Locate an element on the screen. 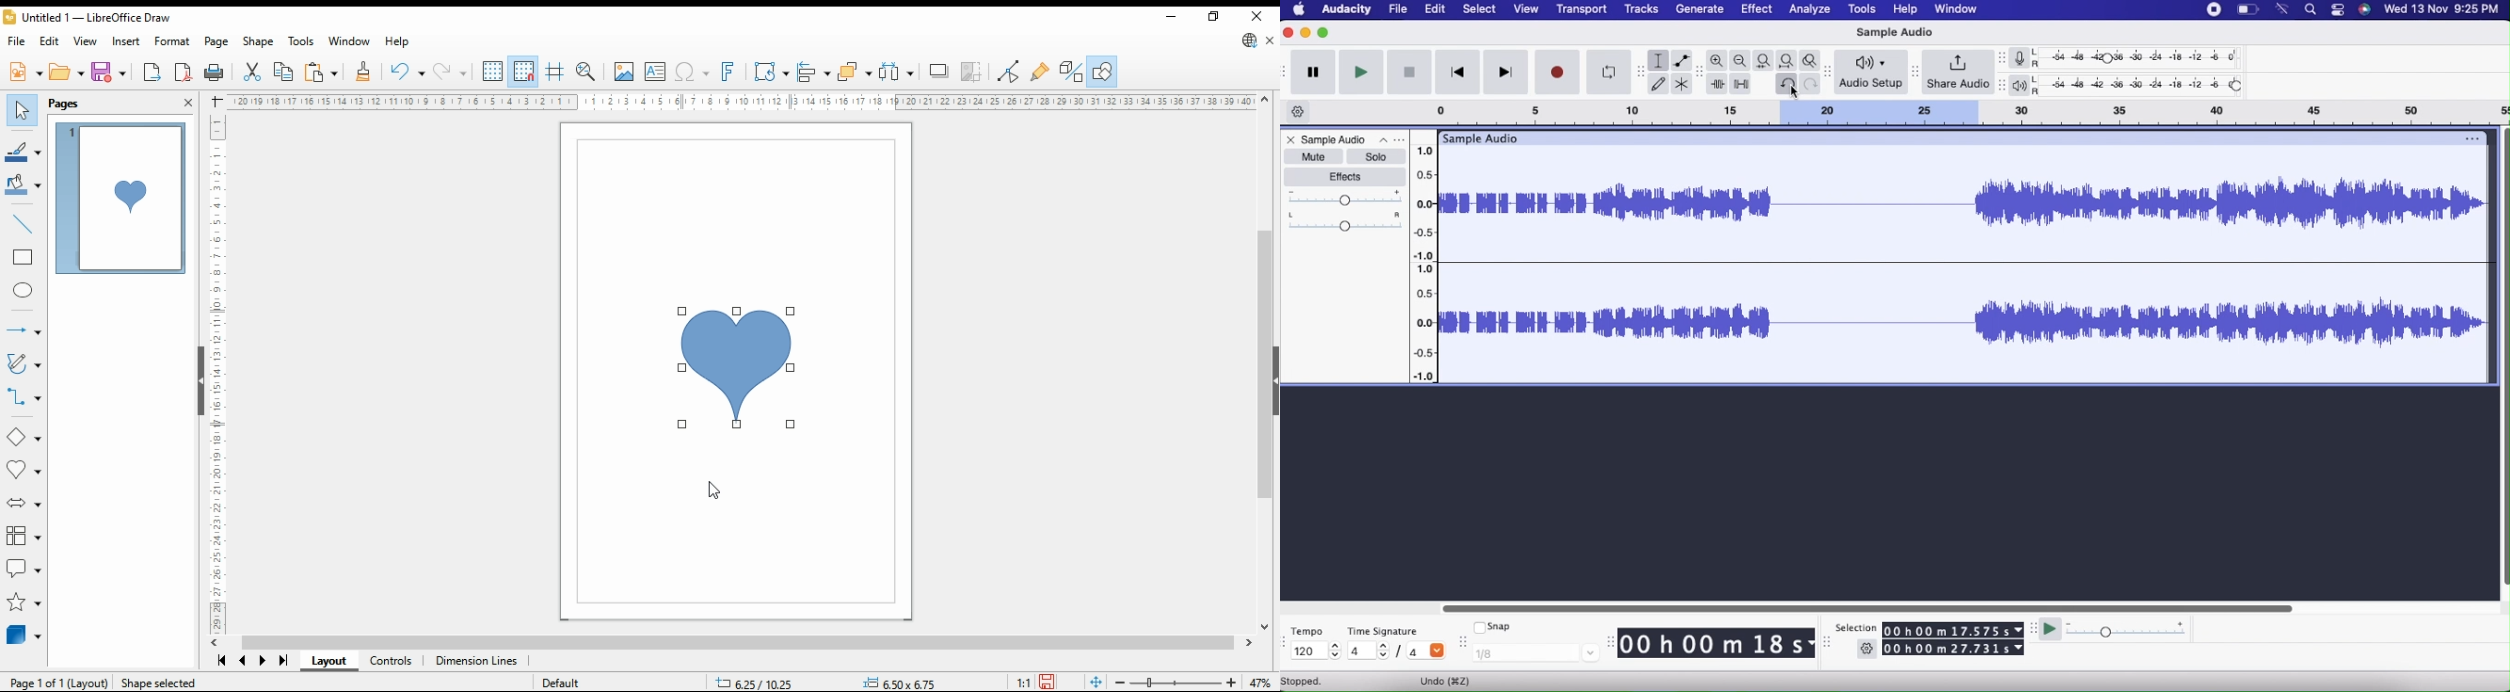 The image size is (2520, 700). Gain slider is located at coordinates (1344, 198).